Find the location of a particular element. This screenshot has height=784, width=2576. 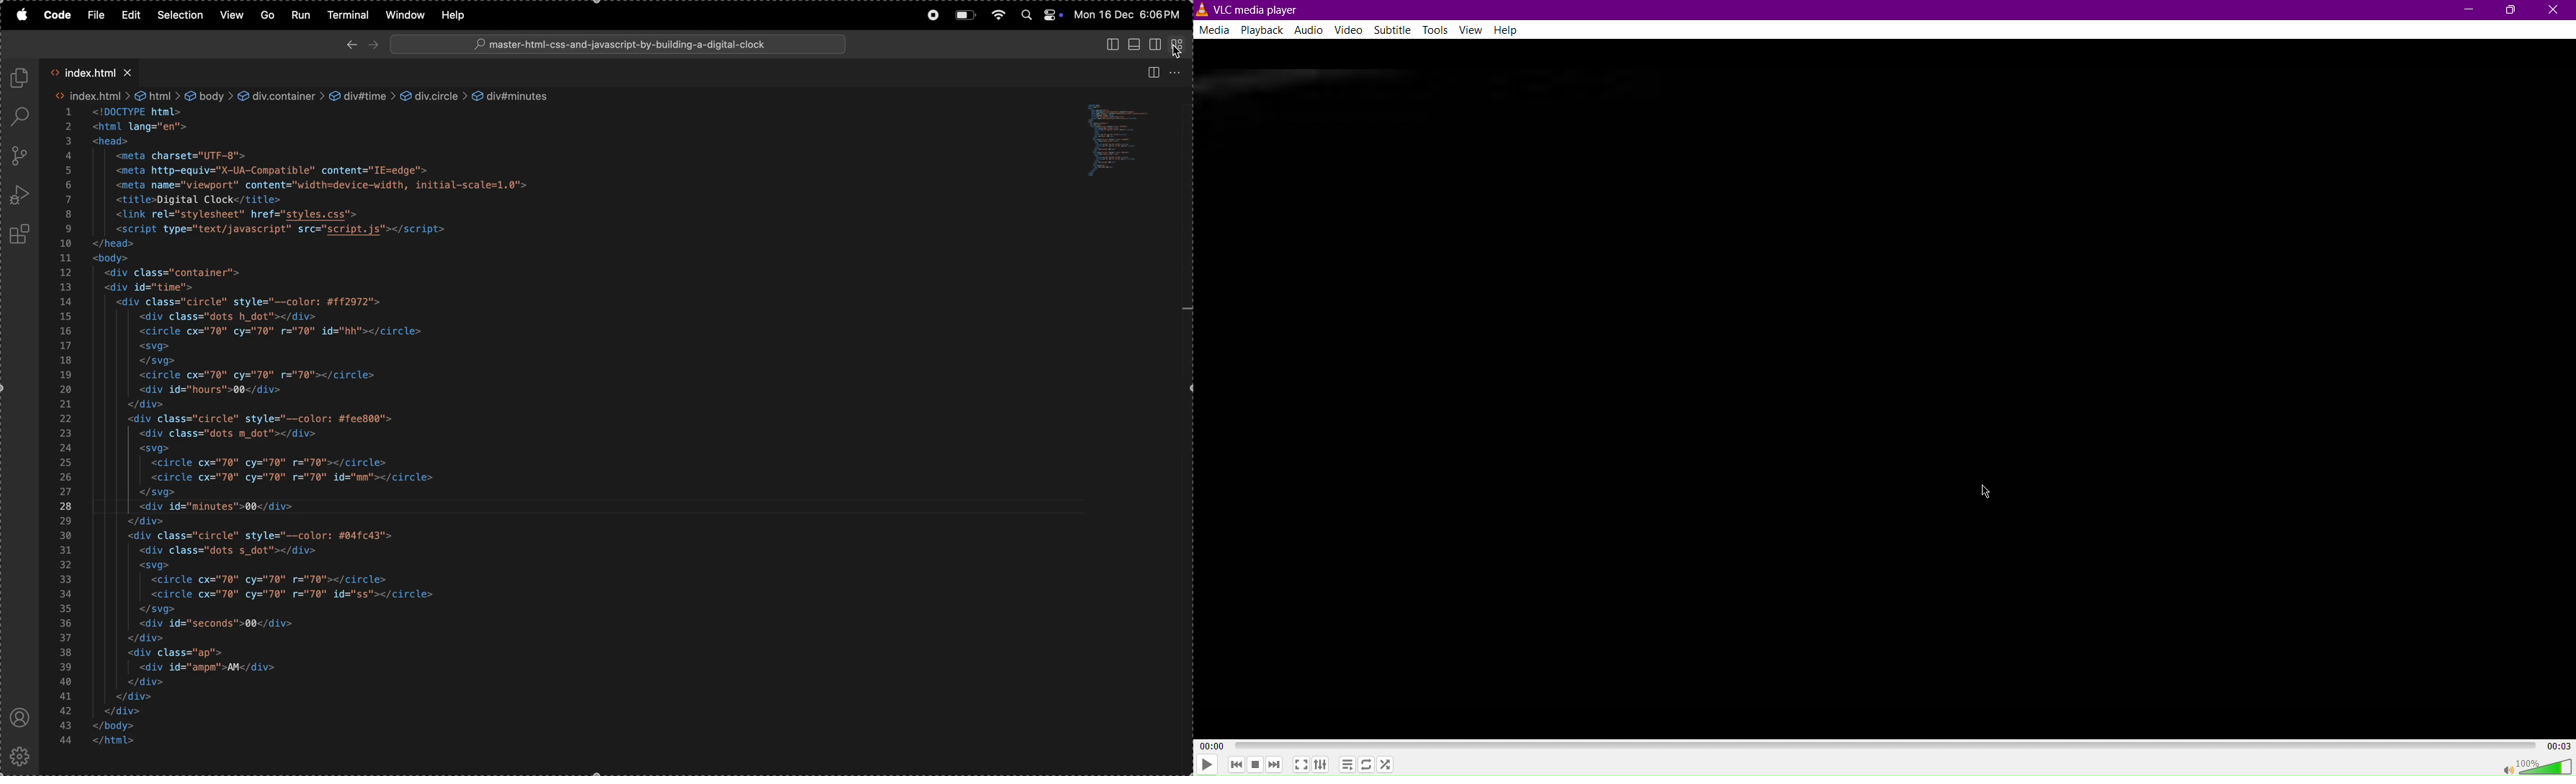

record is located at coordinates (930, 14).